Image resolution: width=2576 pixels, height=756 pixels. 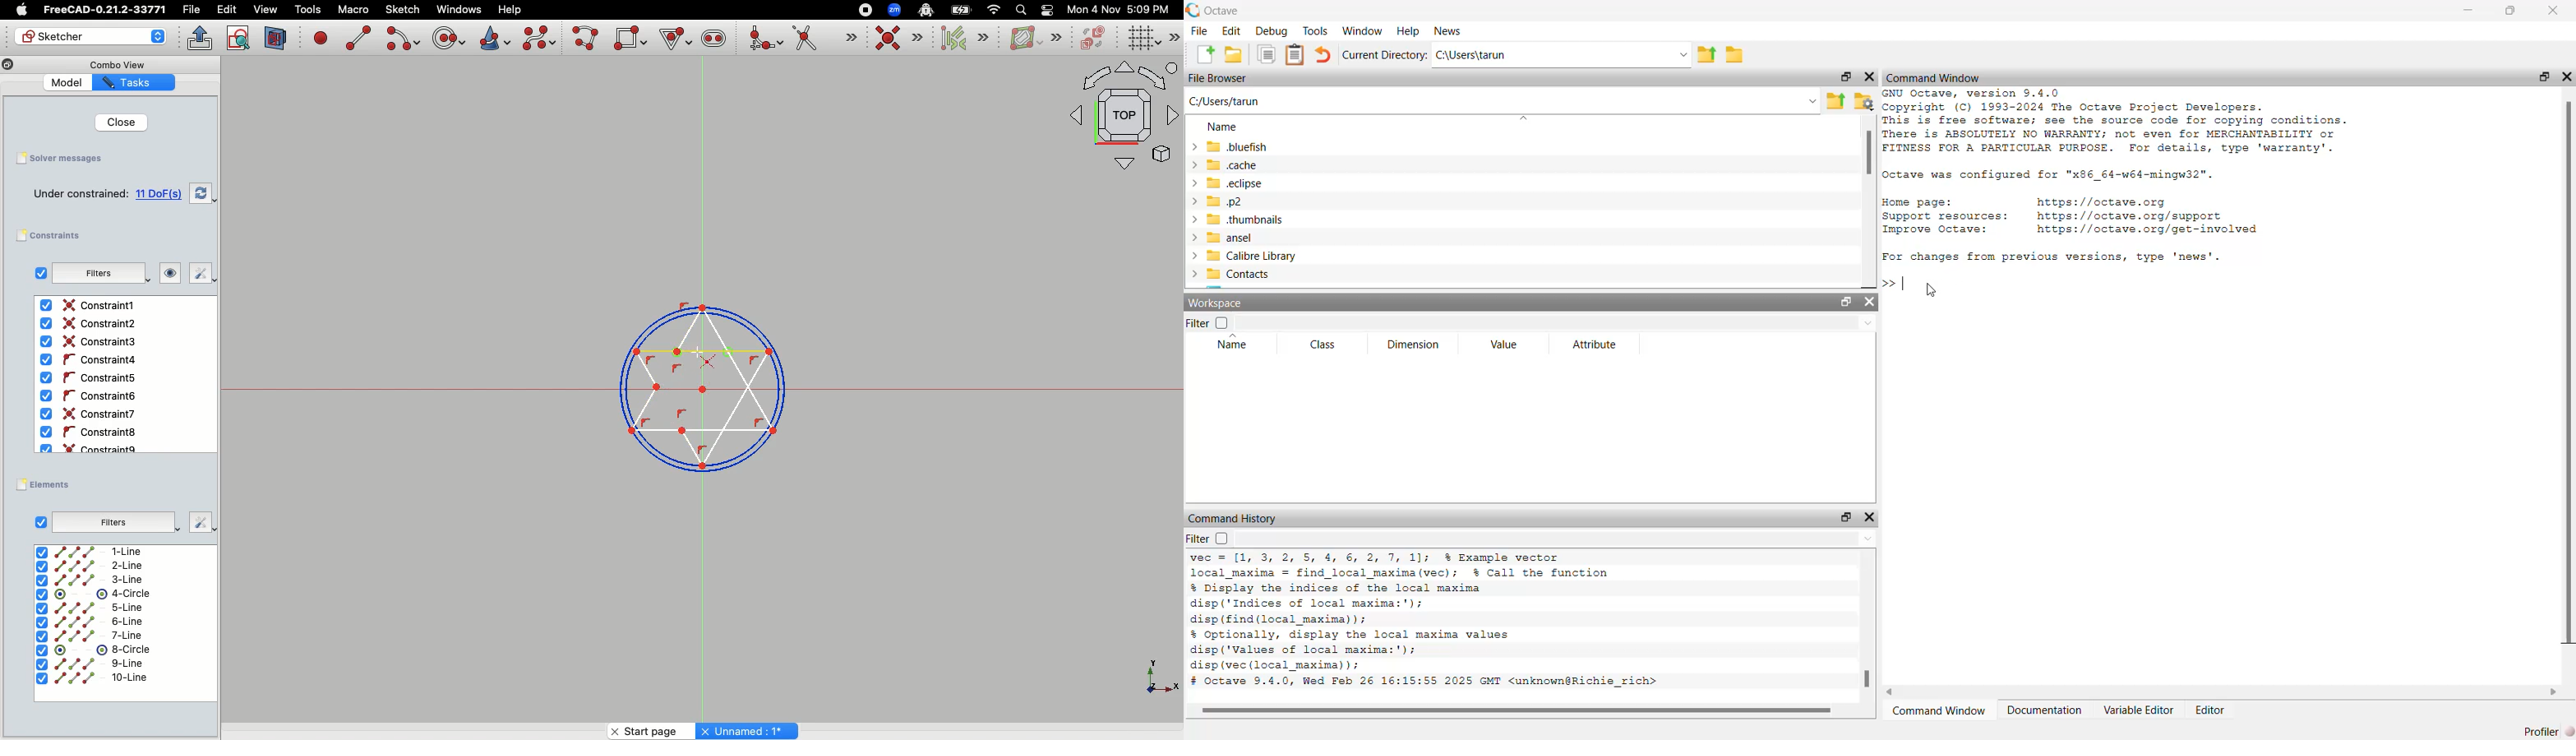 I want to click on minimize, so click(x=2469, y=10).